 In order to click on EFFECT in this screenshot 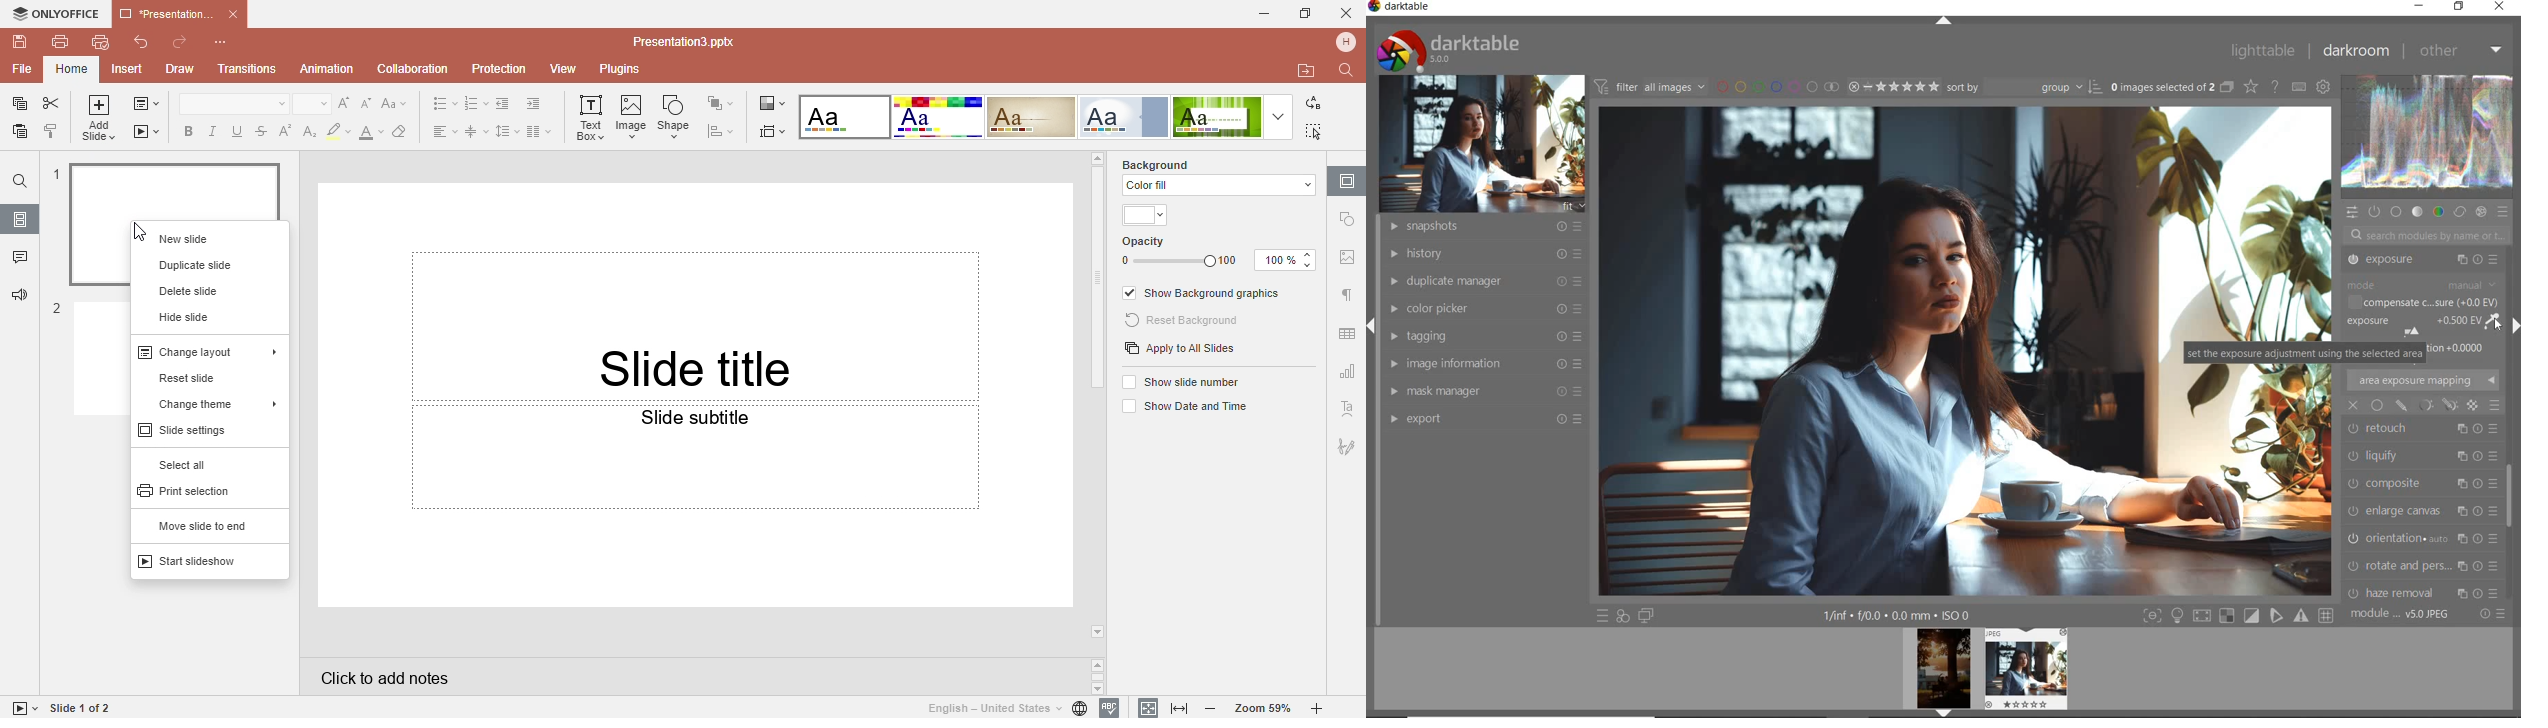, I will do `click(2481, 212)`.